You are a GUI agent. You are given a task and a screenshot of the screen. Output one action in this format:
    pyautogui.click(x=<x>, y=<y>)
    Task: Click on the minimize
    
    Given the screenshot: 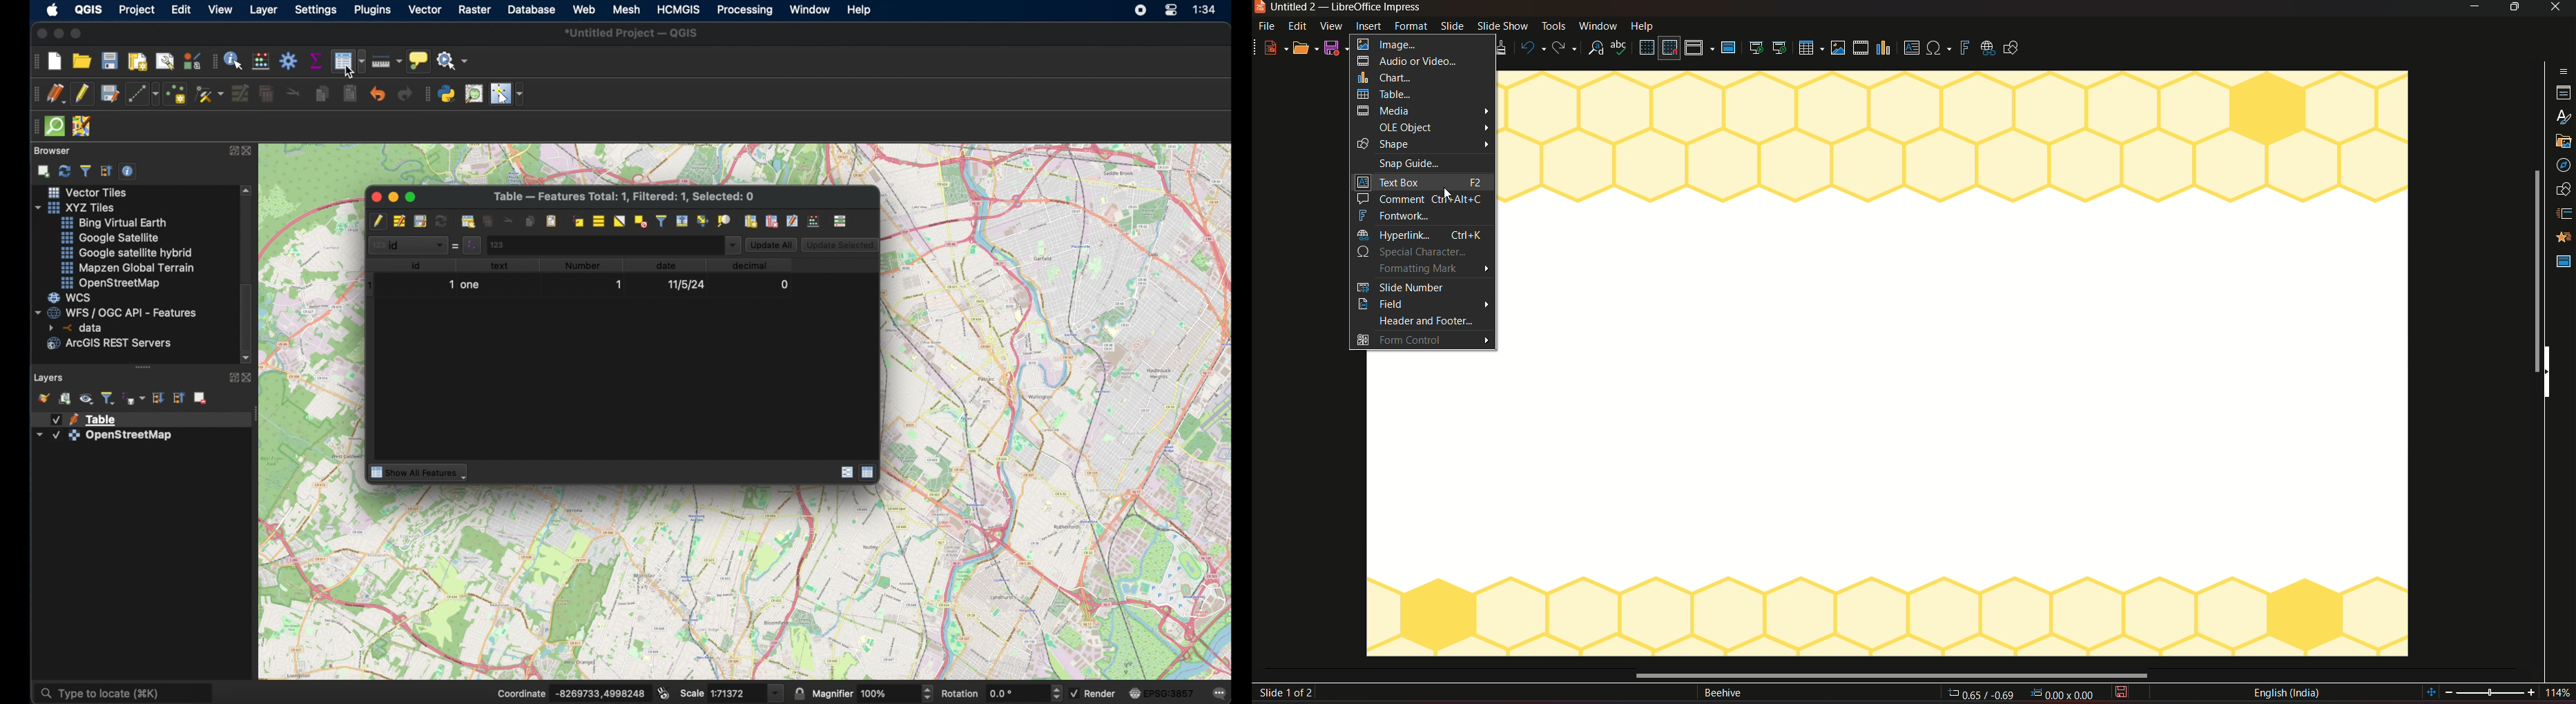 What is the action you would take?
    pyautogui.click(x=393, y=196)
    